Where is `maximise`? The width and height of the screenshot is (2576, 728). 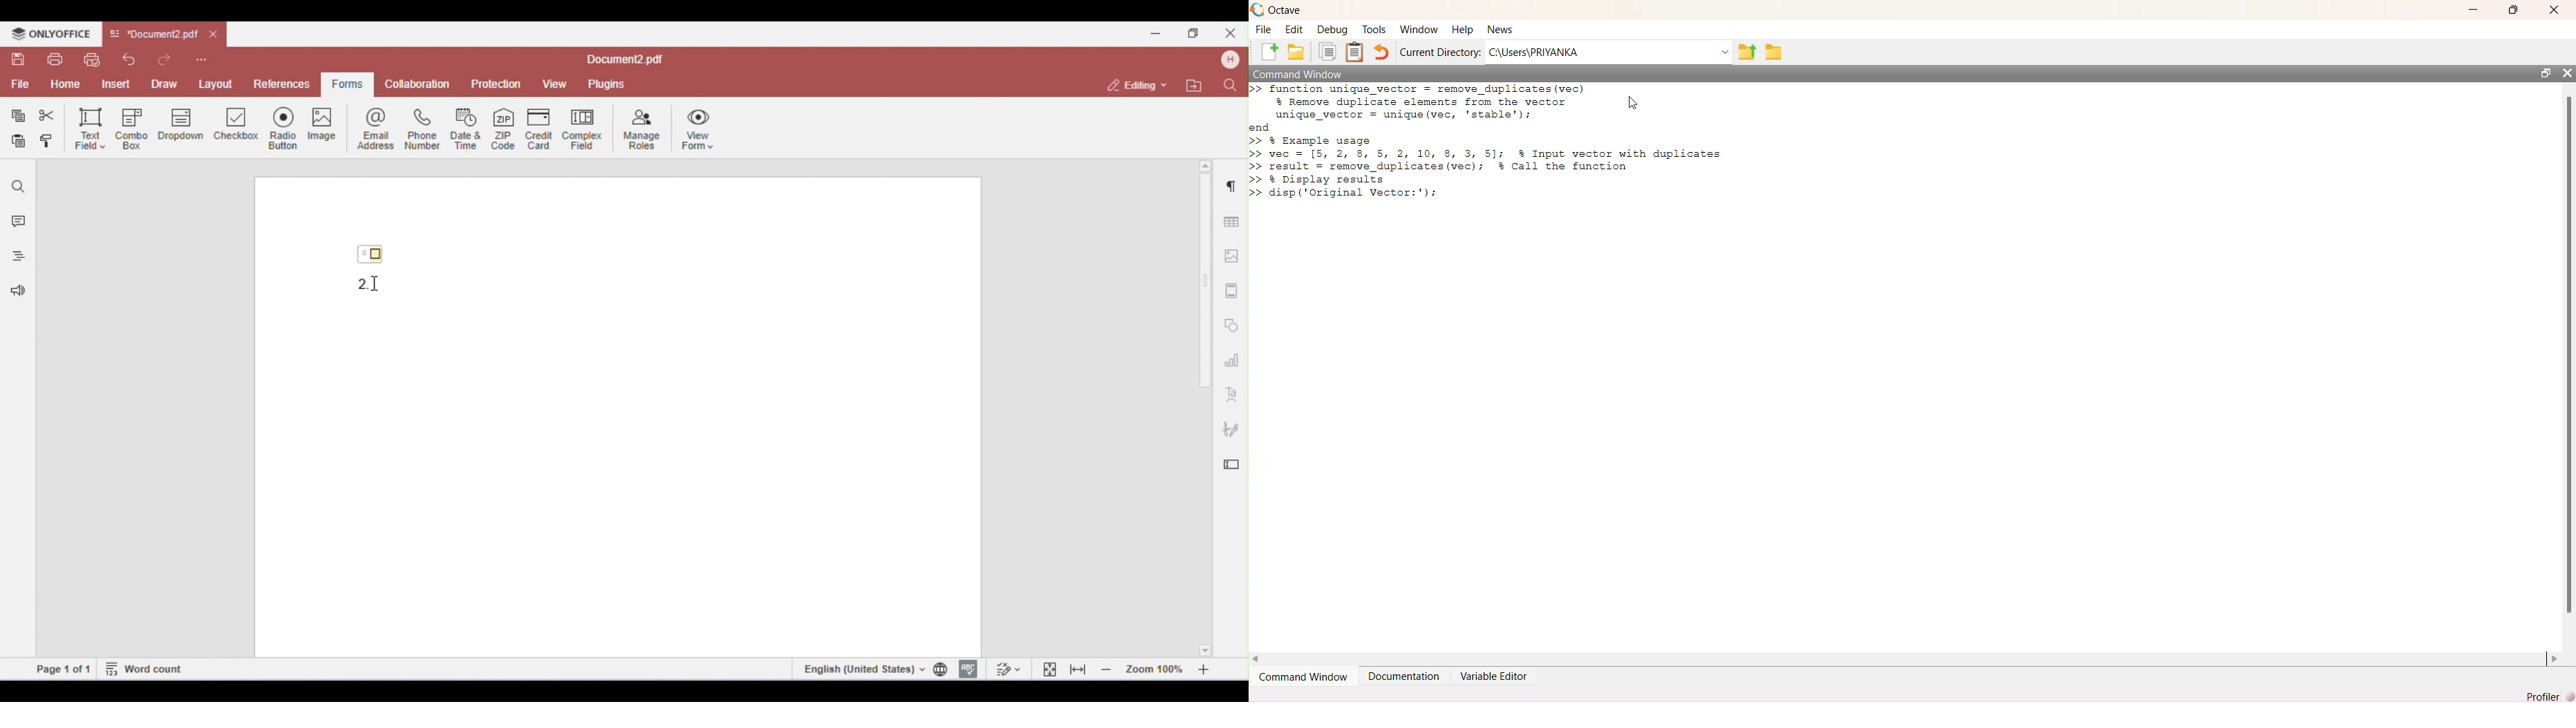 maximise is located at coordinates (2513, 10).